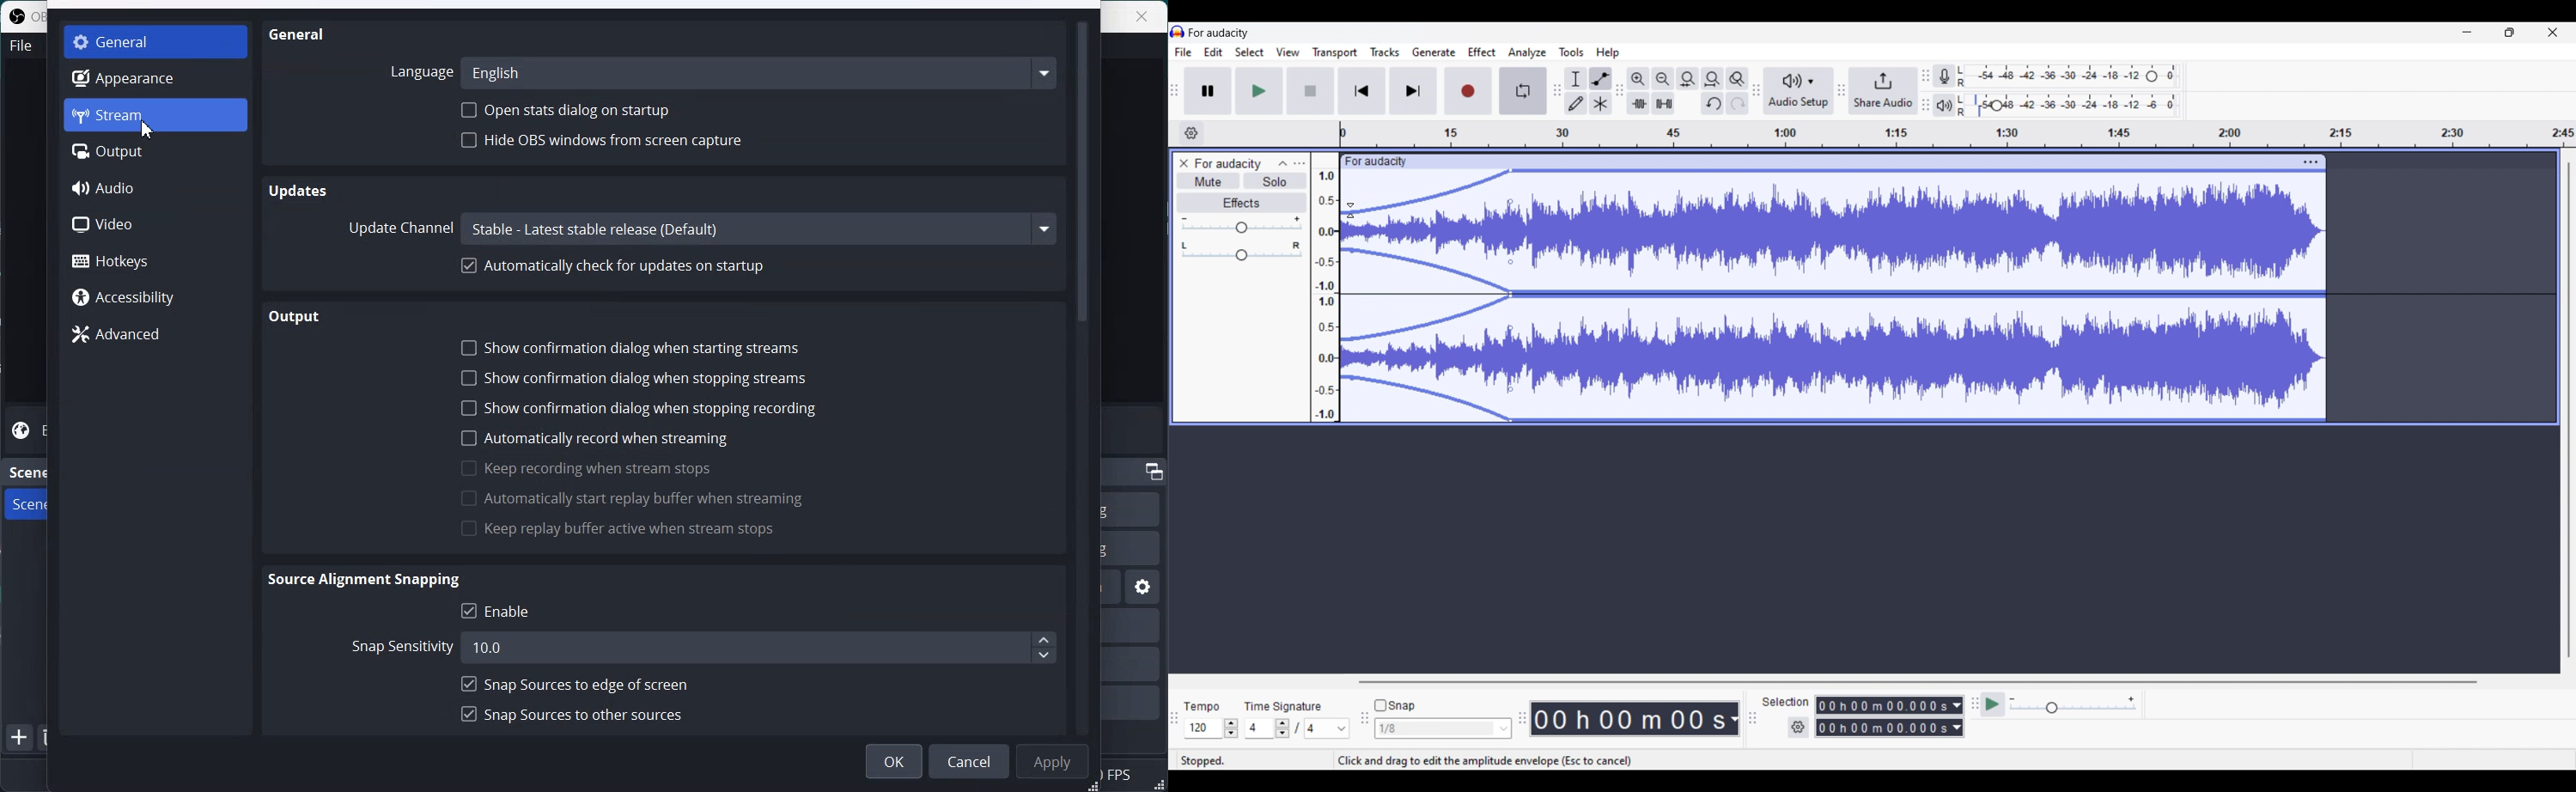  I want to click on Hotkeys, so click(156, 260).